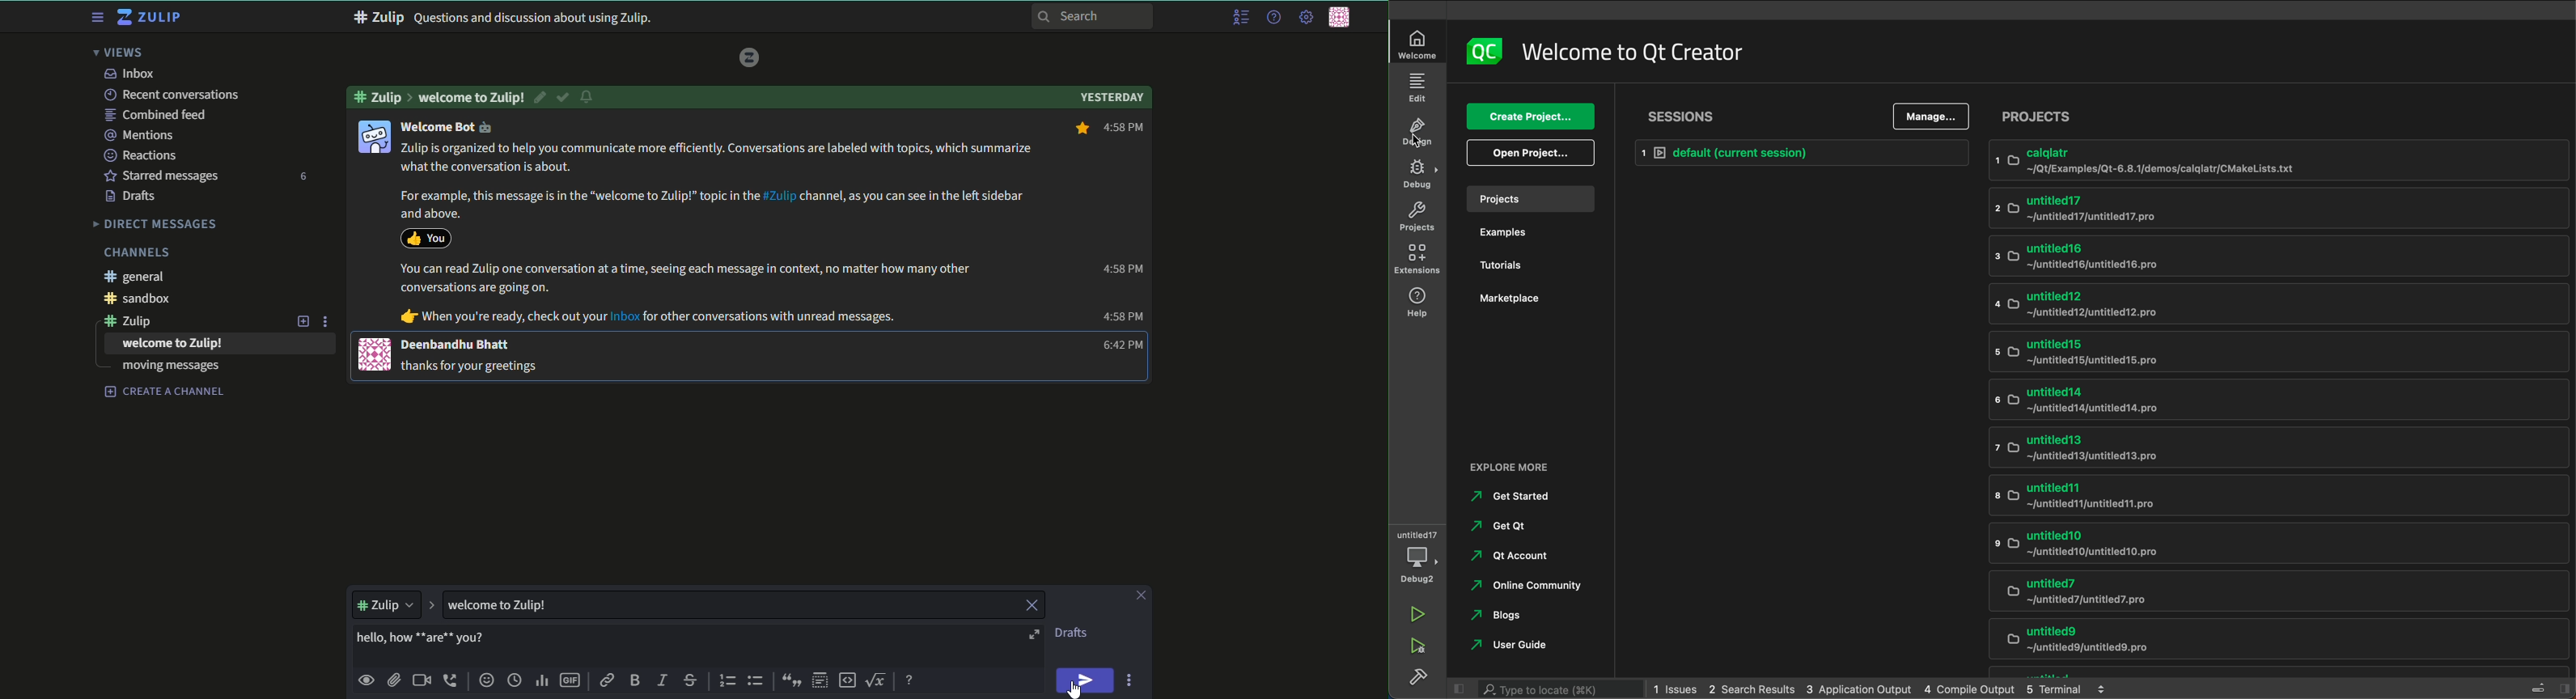  I want to click on untitled7, so click(2263, 591).